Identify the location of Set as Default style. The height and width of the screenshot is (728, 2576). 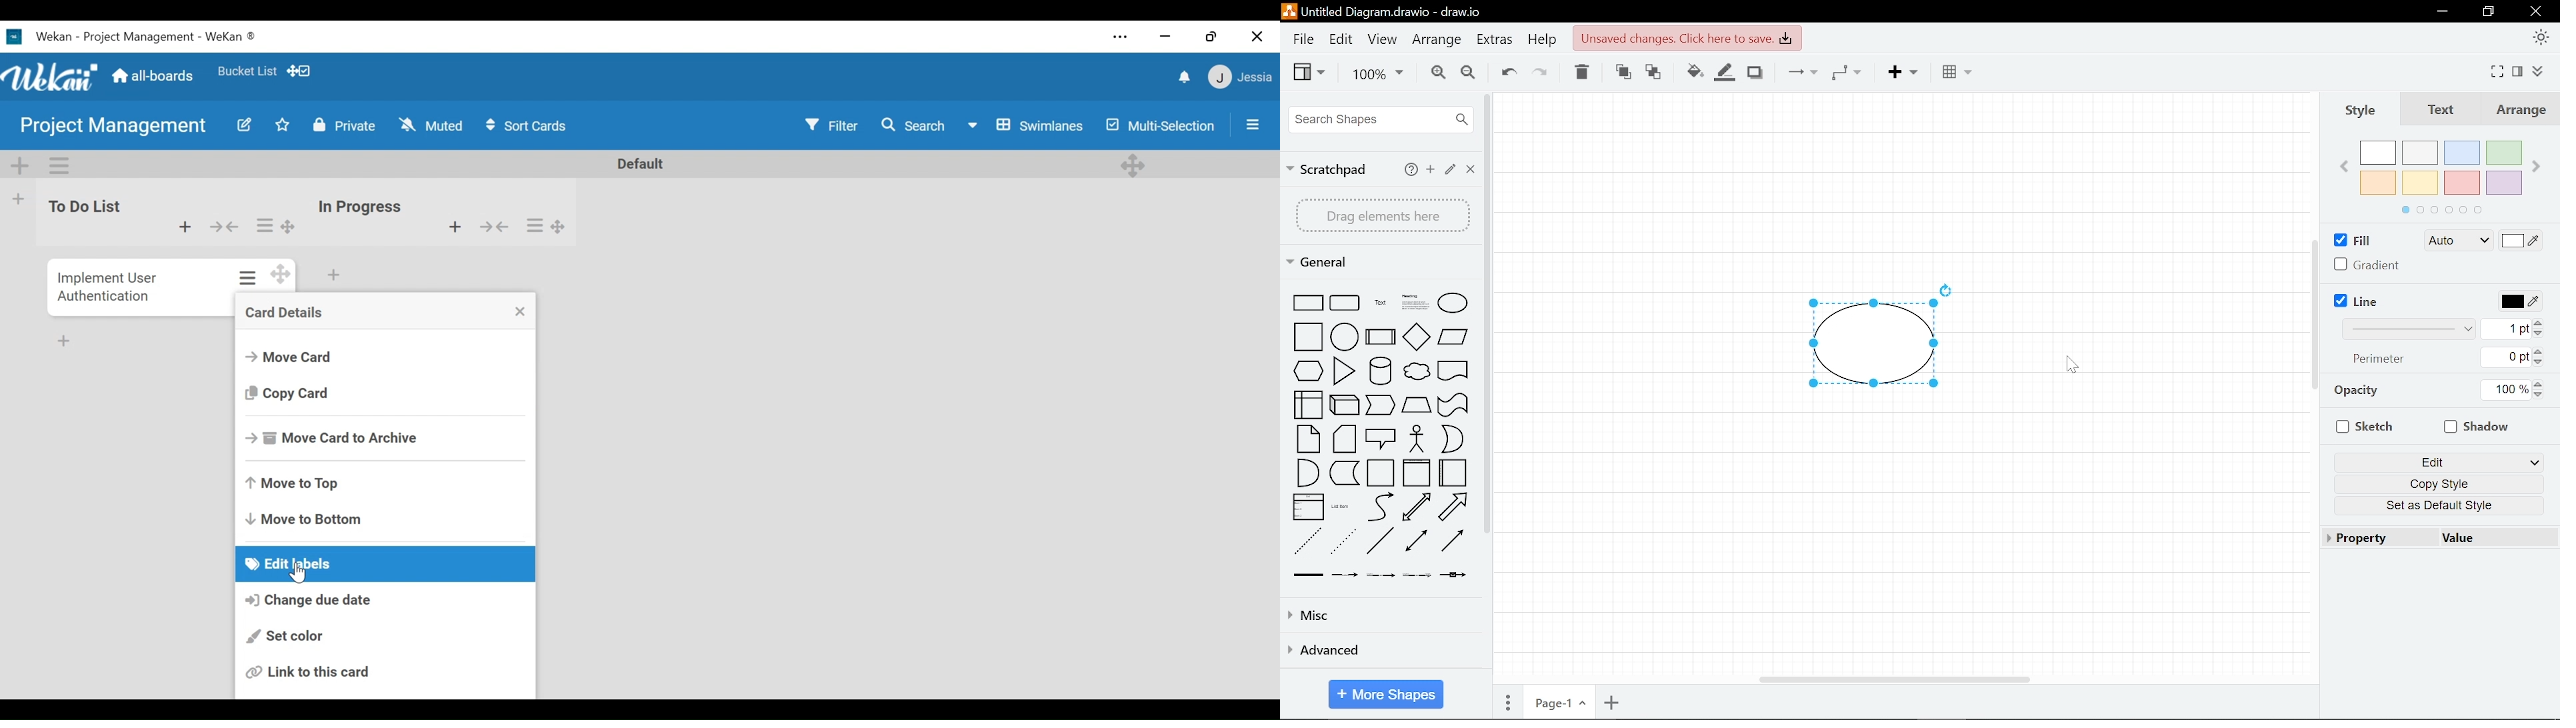
(2437, 508).